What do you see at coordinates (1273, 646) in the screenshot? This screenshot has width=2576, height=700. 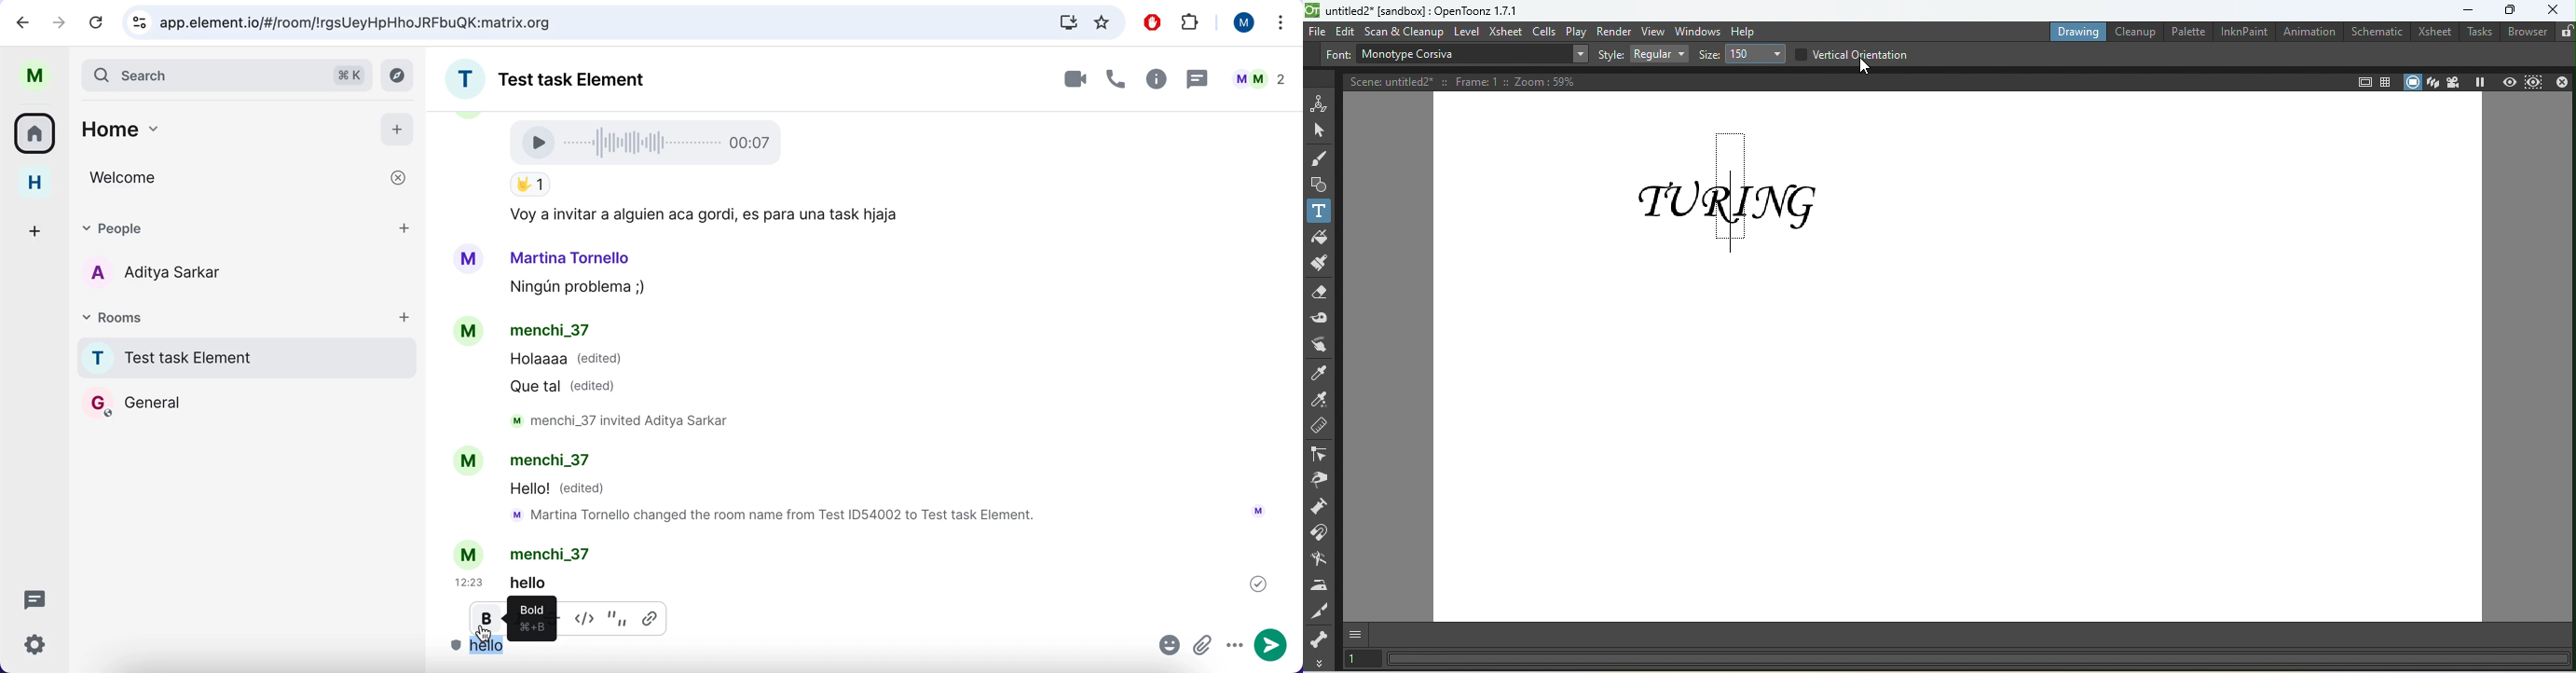 I see `send message` at bounding box center [1273, 646].